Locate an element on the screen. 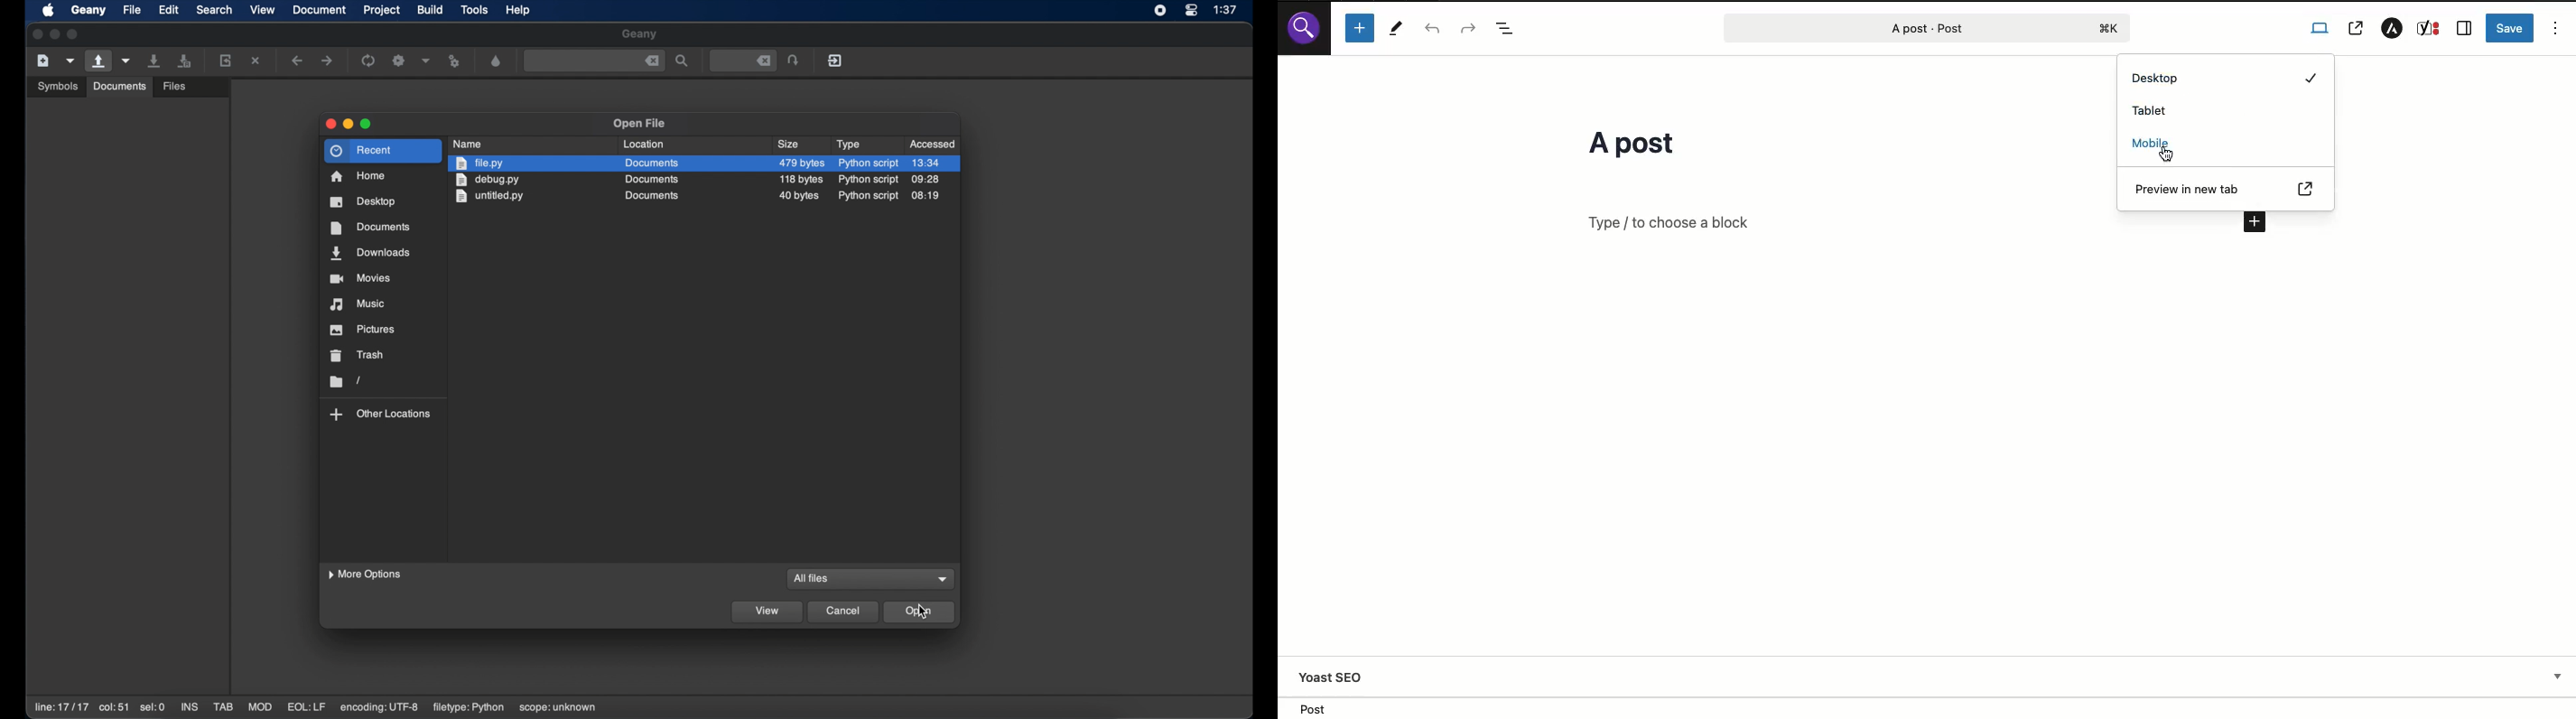 The height and width of the screenshot is (728, 2576). control center is located at coordinates (1191, 11).